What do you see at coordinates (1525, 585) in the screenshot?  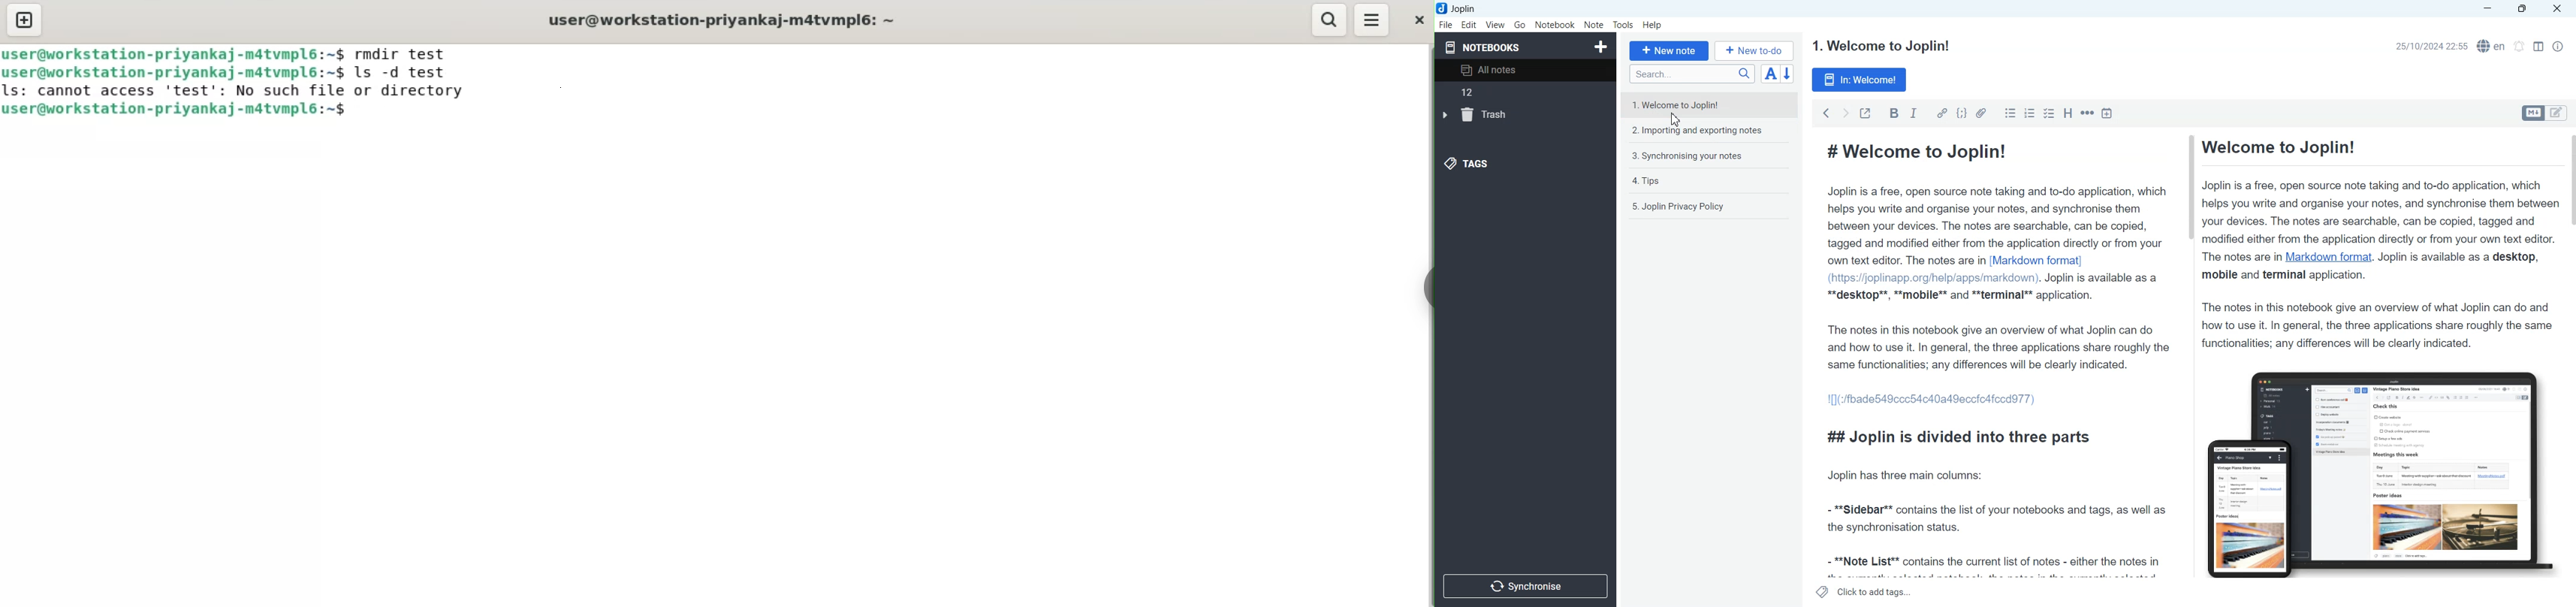 I see `Synchronize` at bounding box center [1525, 585].